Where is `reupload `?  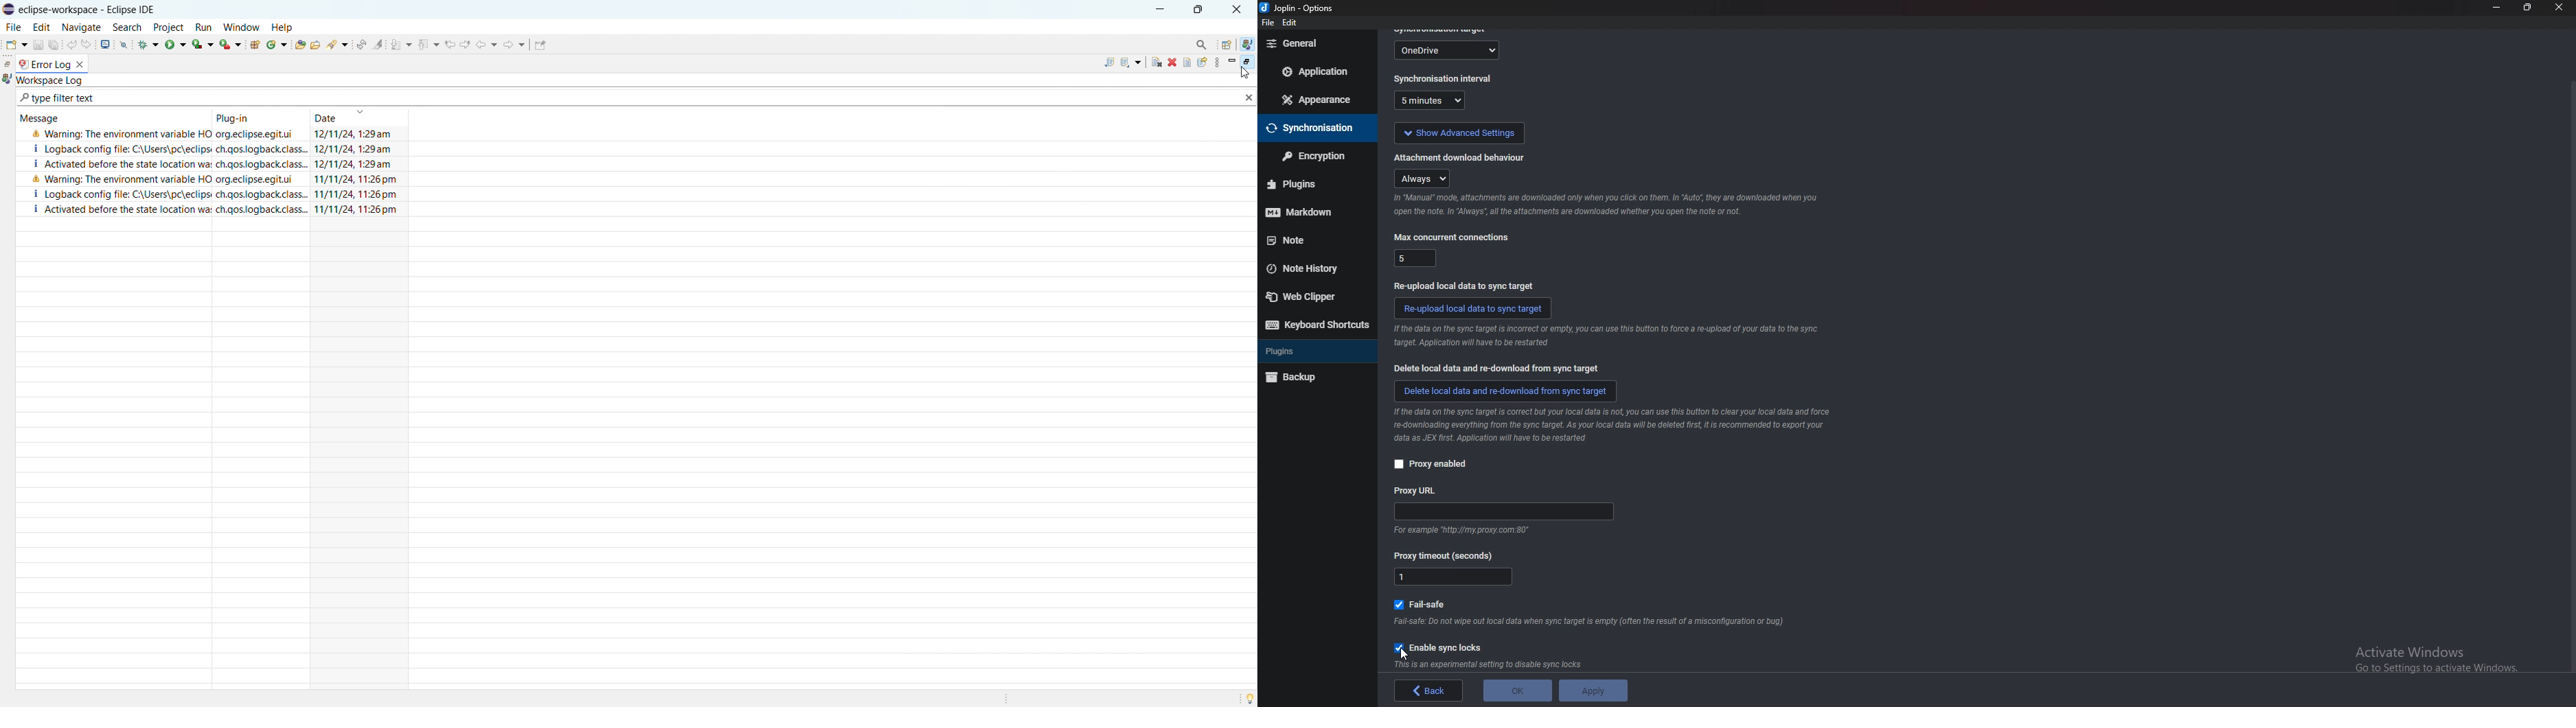 reupload  is located at coordinates (1463, 284).